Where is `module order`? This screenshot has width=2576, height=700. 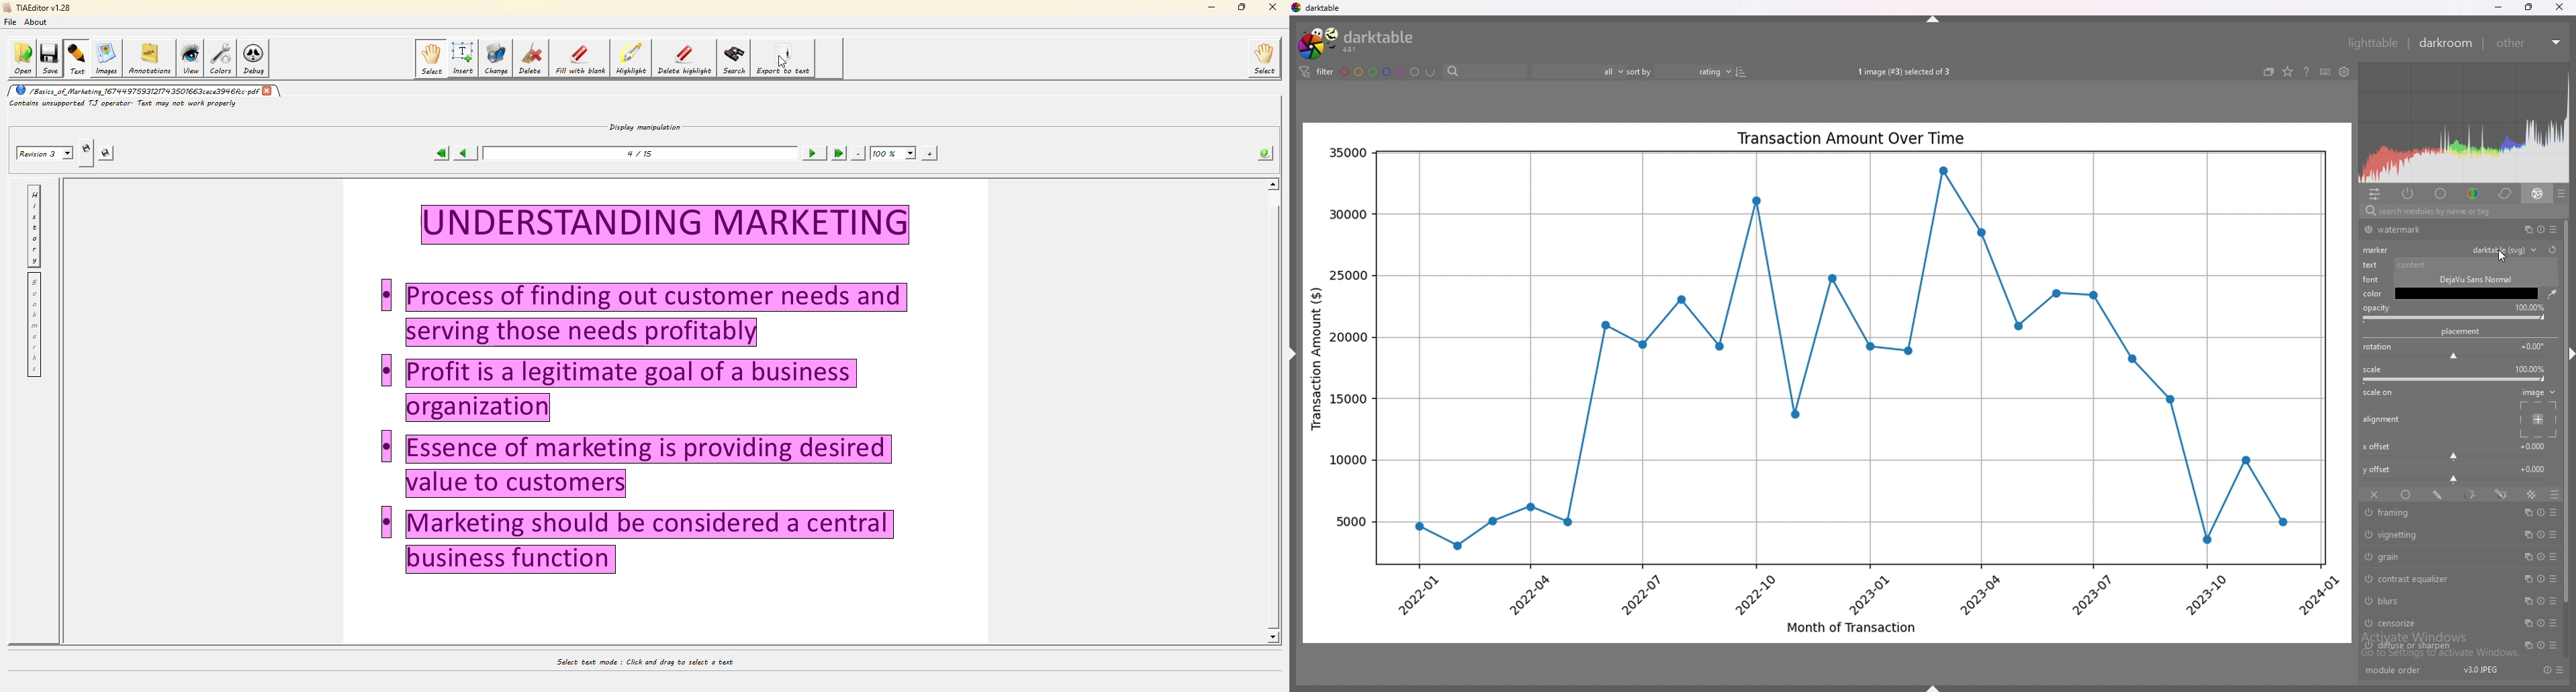 module order is located at coordinates (2400, 671).